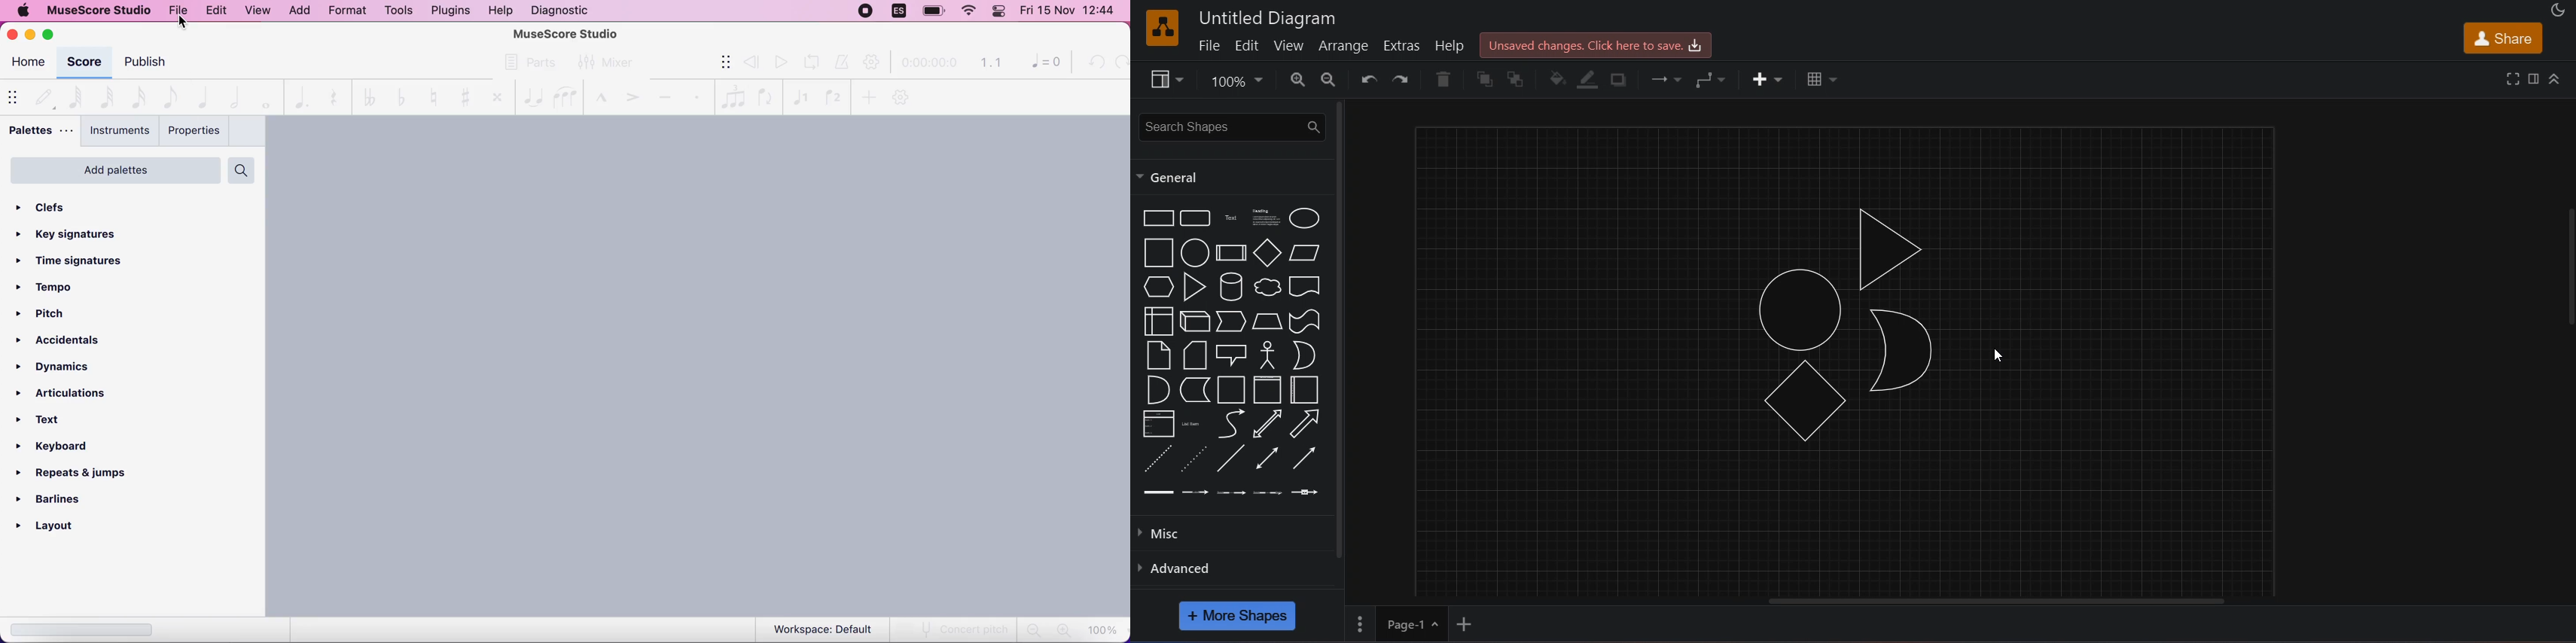  Describe the element at coordinates (68, 341) in the screenshot. I see `accidentals` at that location.